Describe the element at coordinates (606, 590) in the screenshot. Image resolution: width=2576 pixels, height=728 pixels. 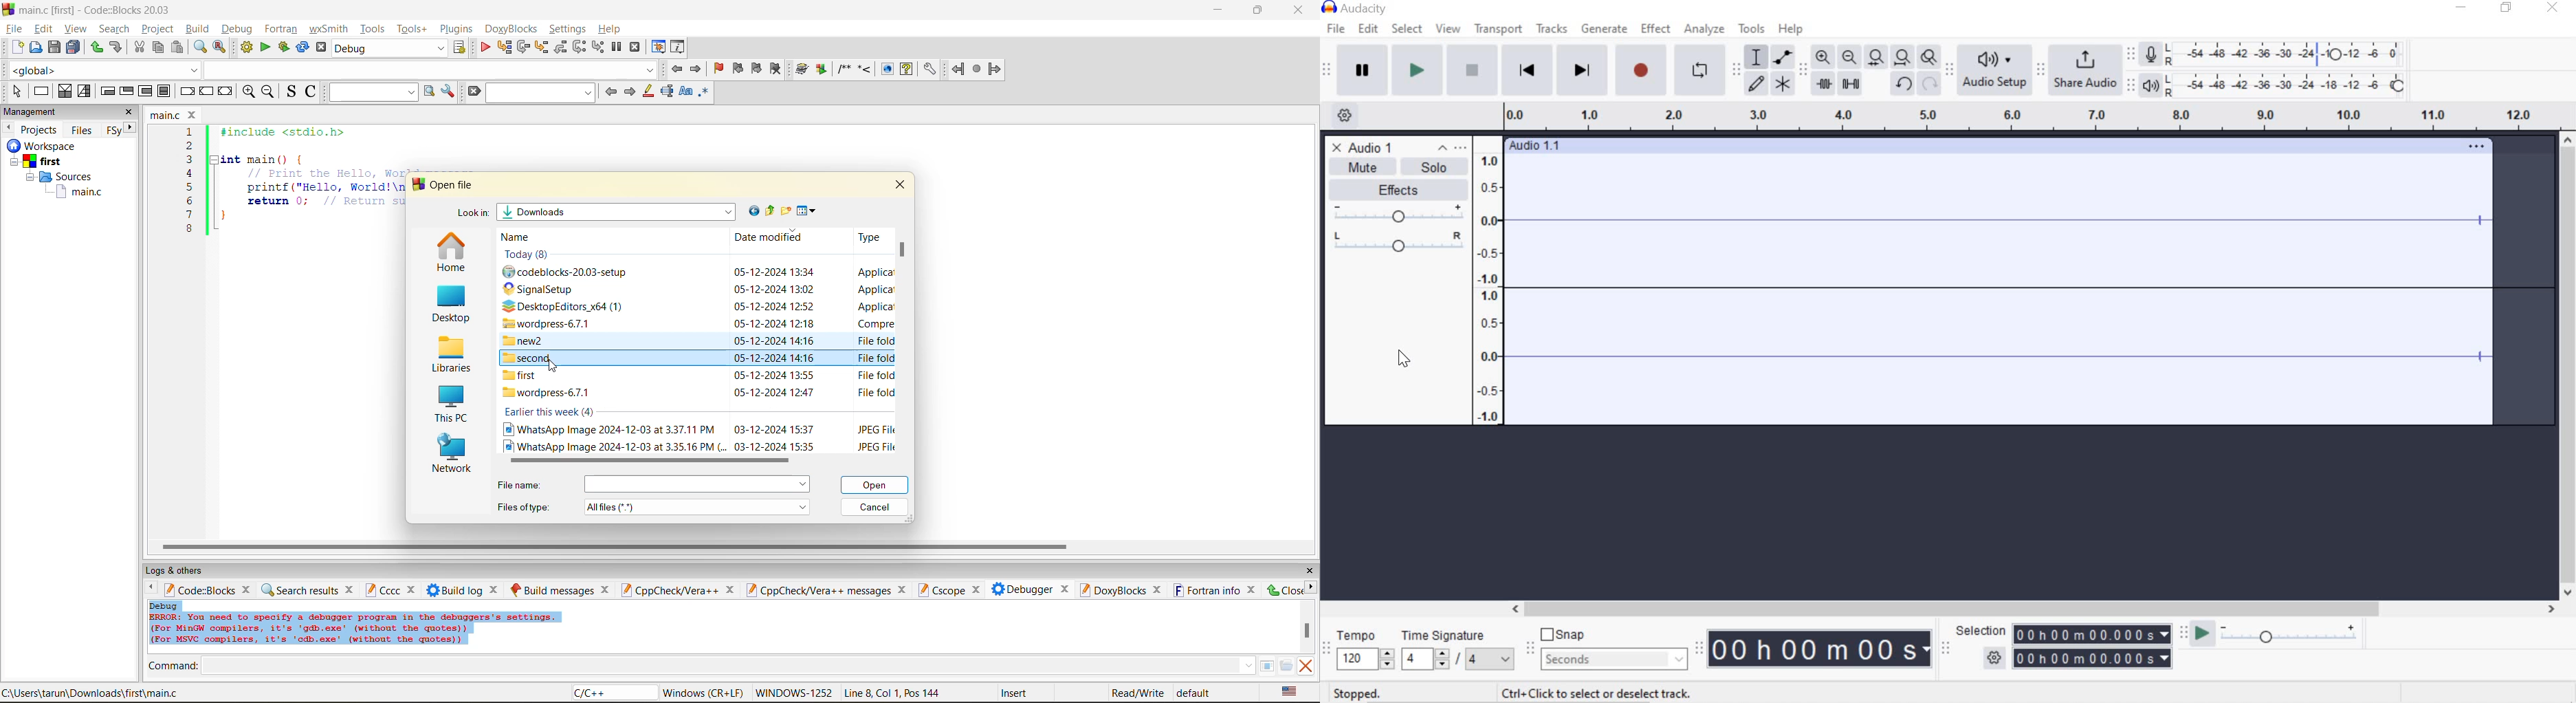
I see `close` at that location.